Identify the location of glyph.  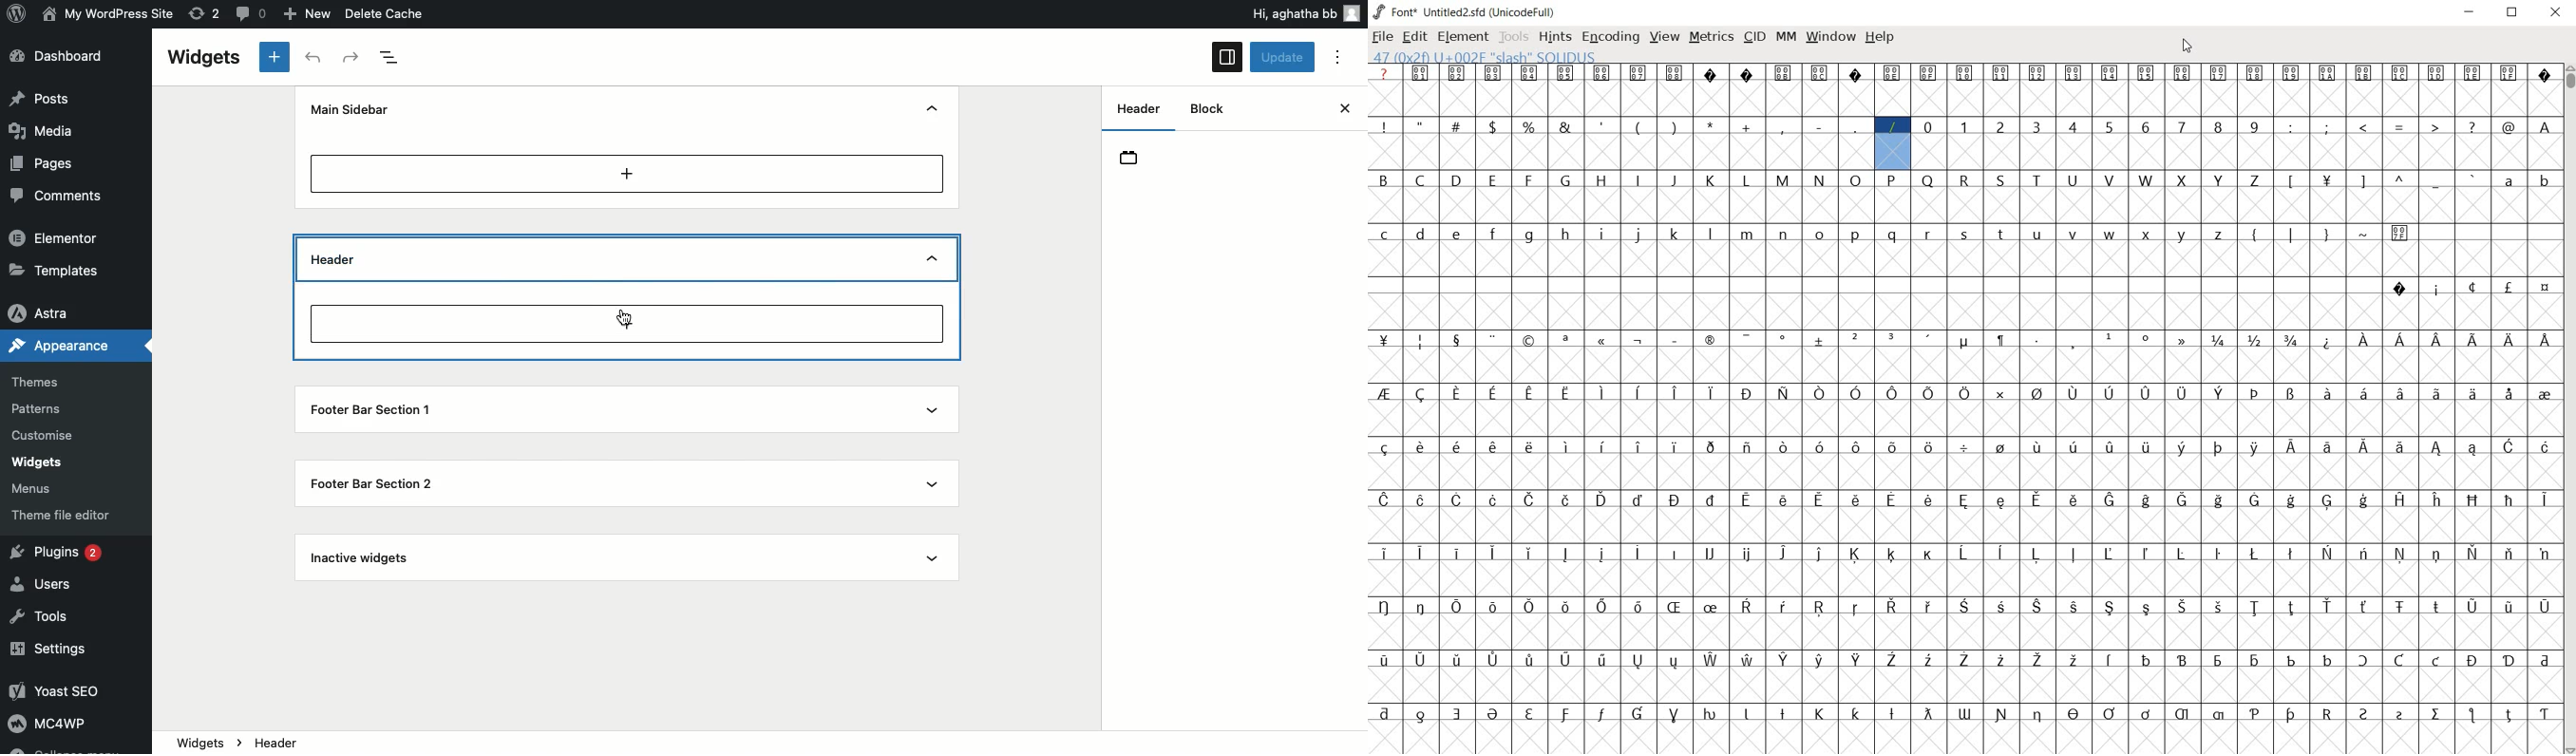
(2182, 181).